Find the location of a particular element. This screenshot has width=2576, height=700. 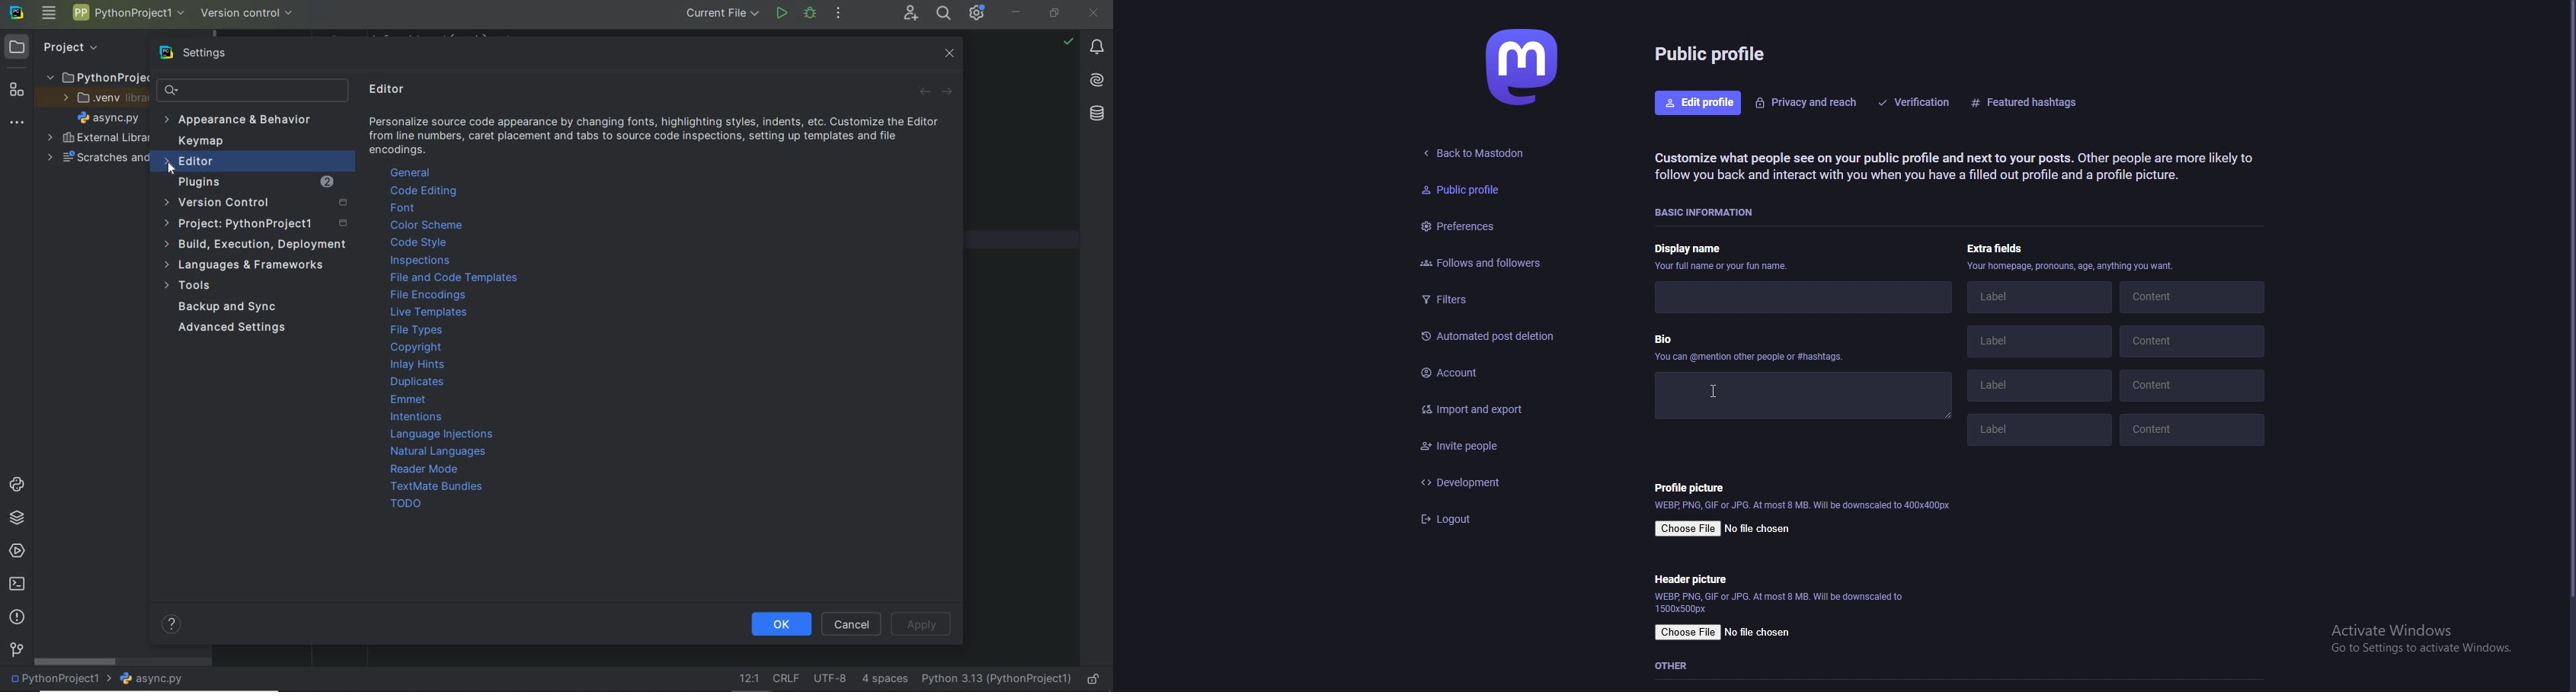

project name is located at coordinates (129, 13).